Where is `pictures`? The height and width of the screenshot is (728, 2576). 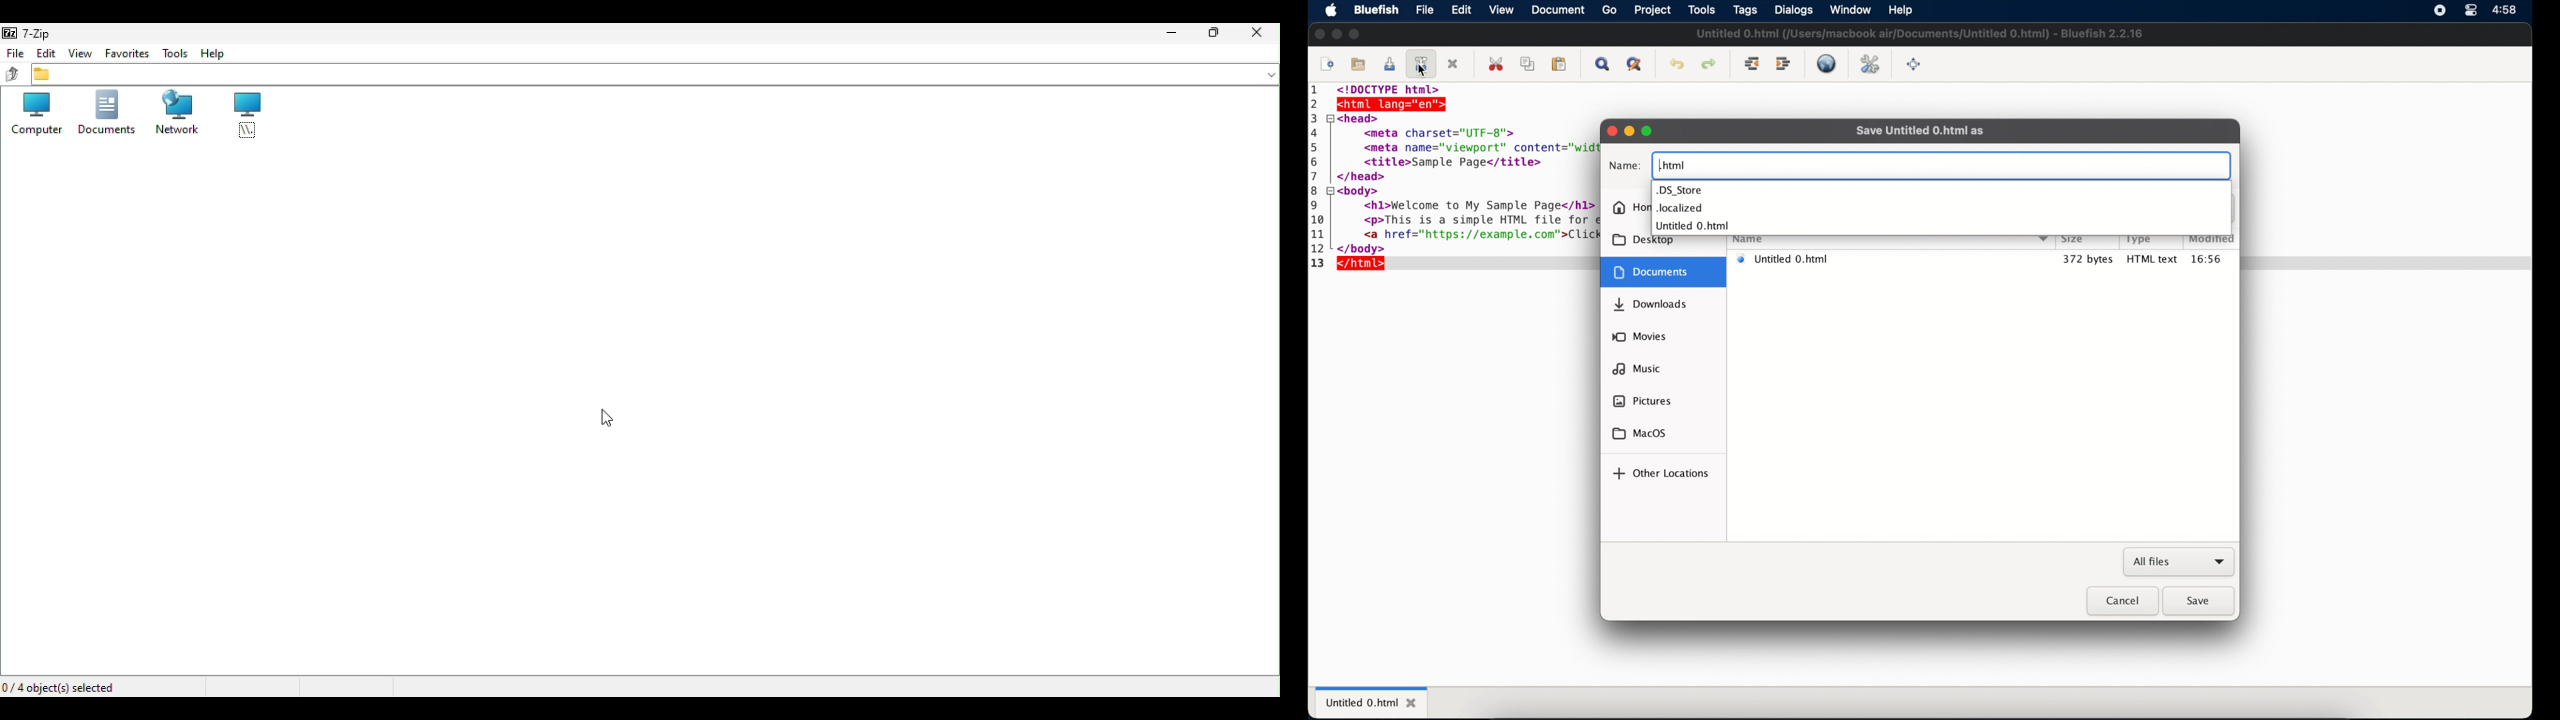 pictures is located at coordinates (1641, 401).